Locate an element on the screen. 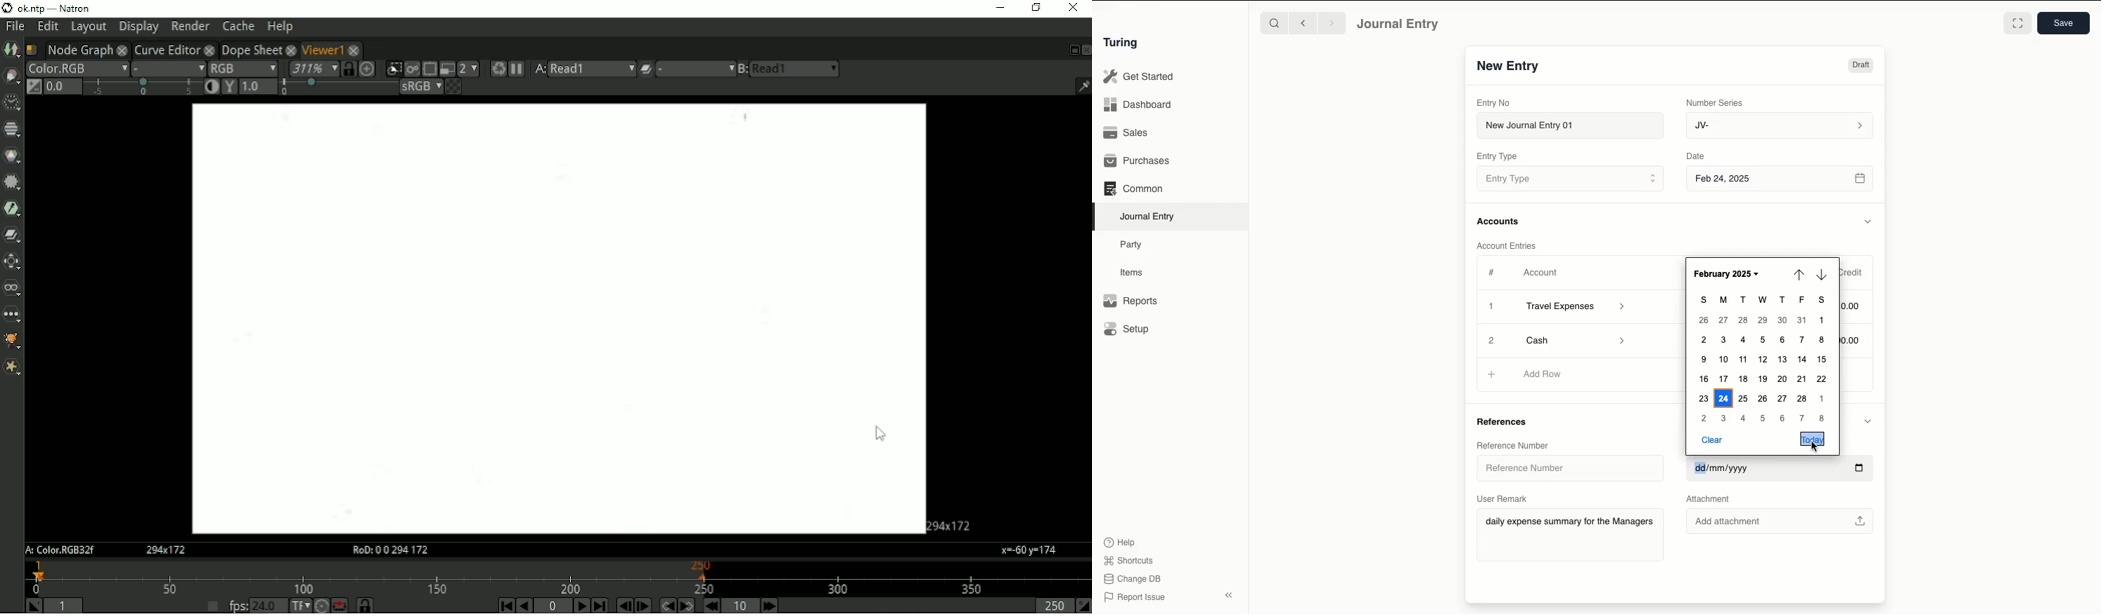 The image size is (2128, 616). Items is located at coordinates (1132, 272).